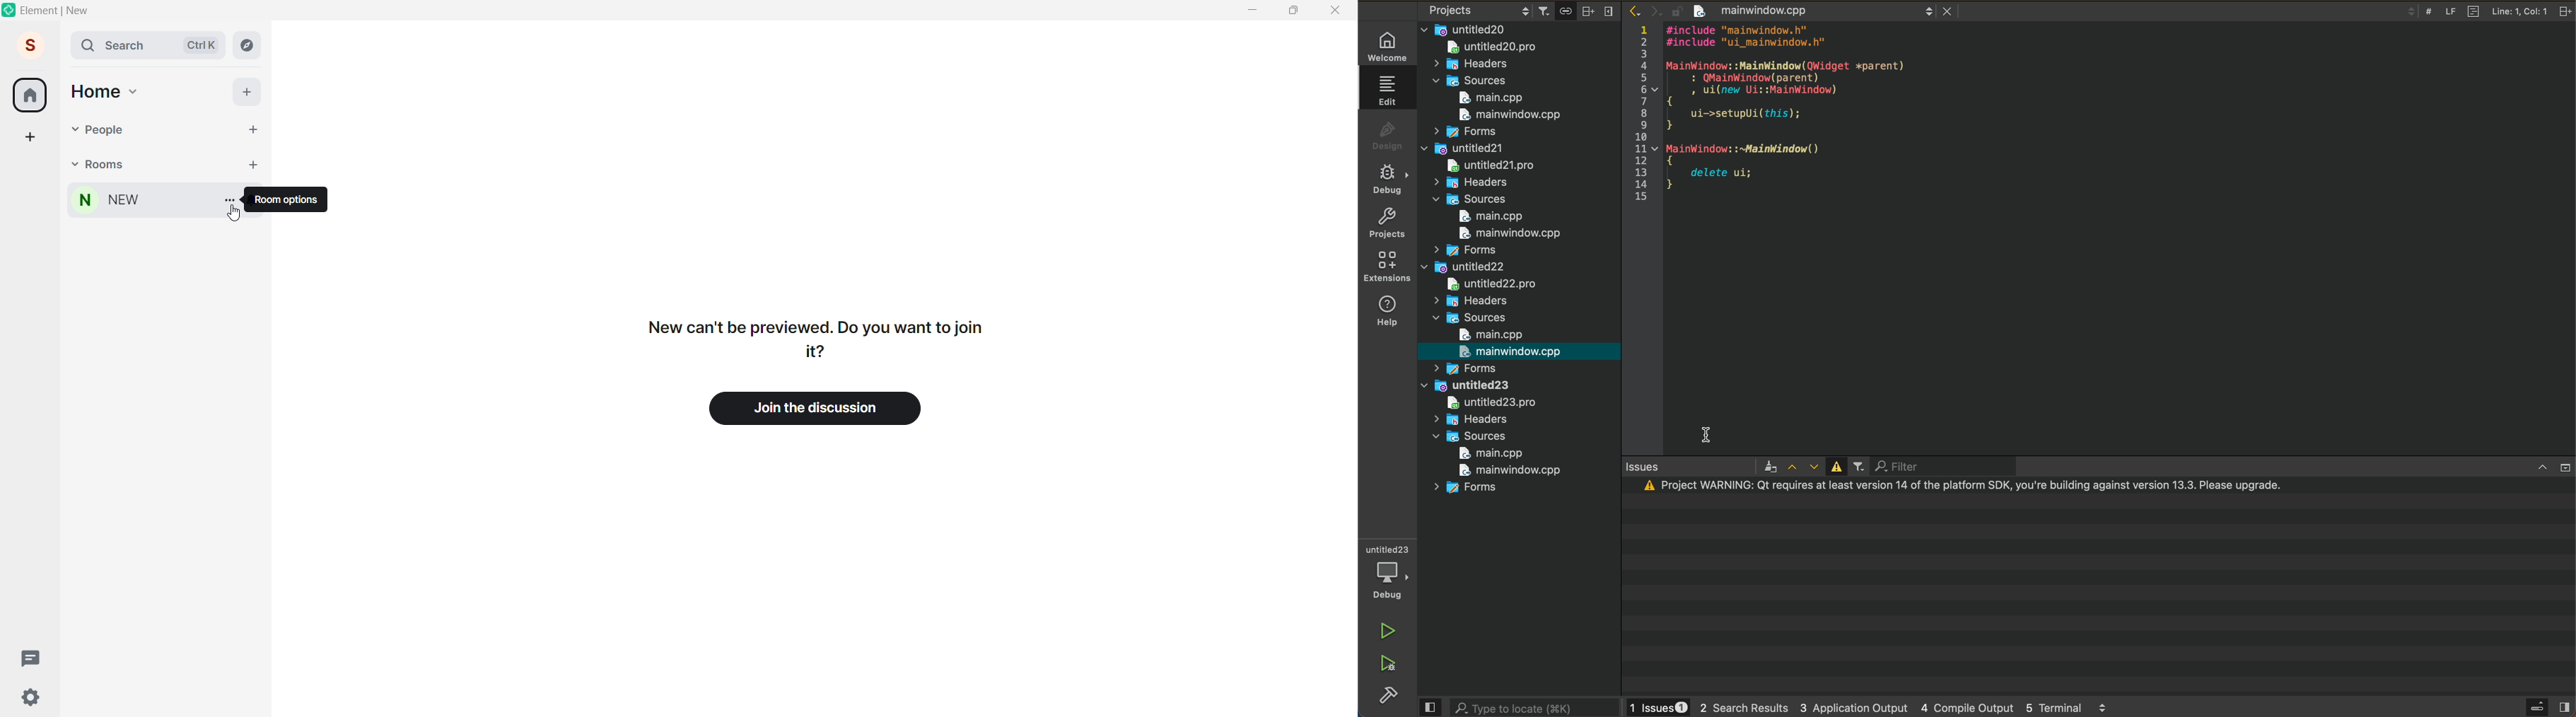  What do you see at coordinates (1497, 48) in the screenshot?
I see `untitled20 pro` at bounding box center [1497, 48].